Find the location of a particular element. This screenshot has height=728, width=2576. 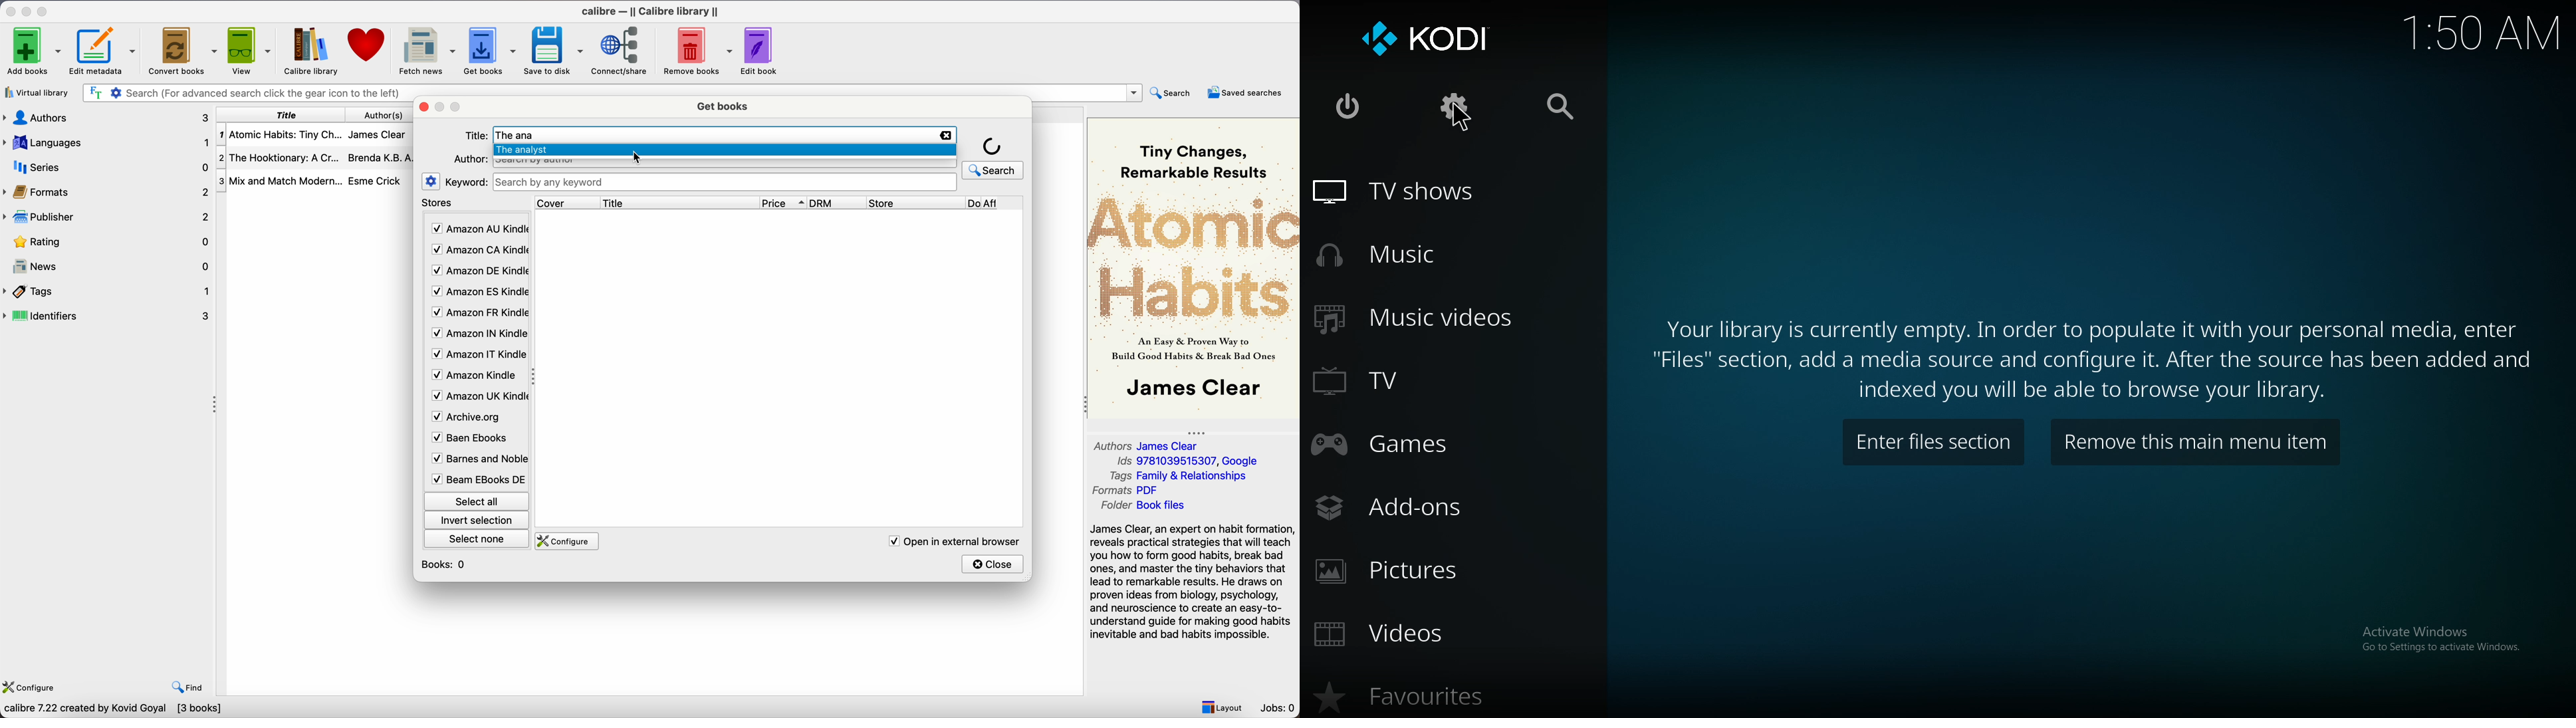

click on get books is located at coordinates (487, 51).